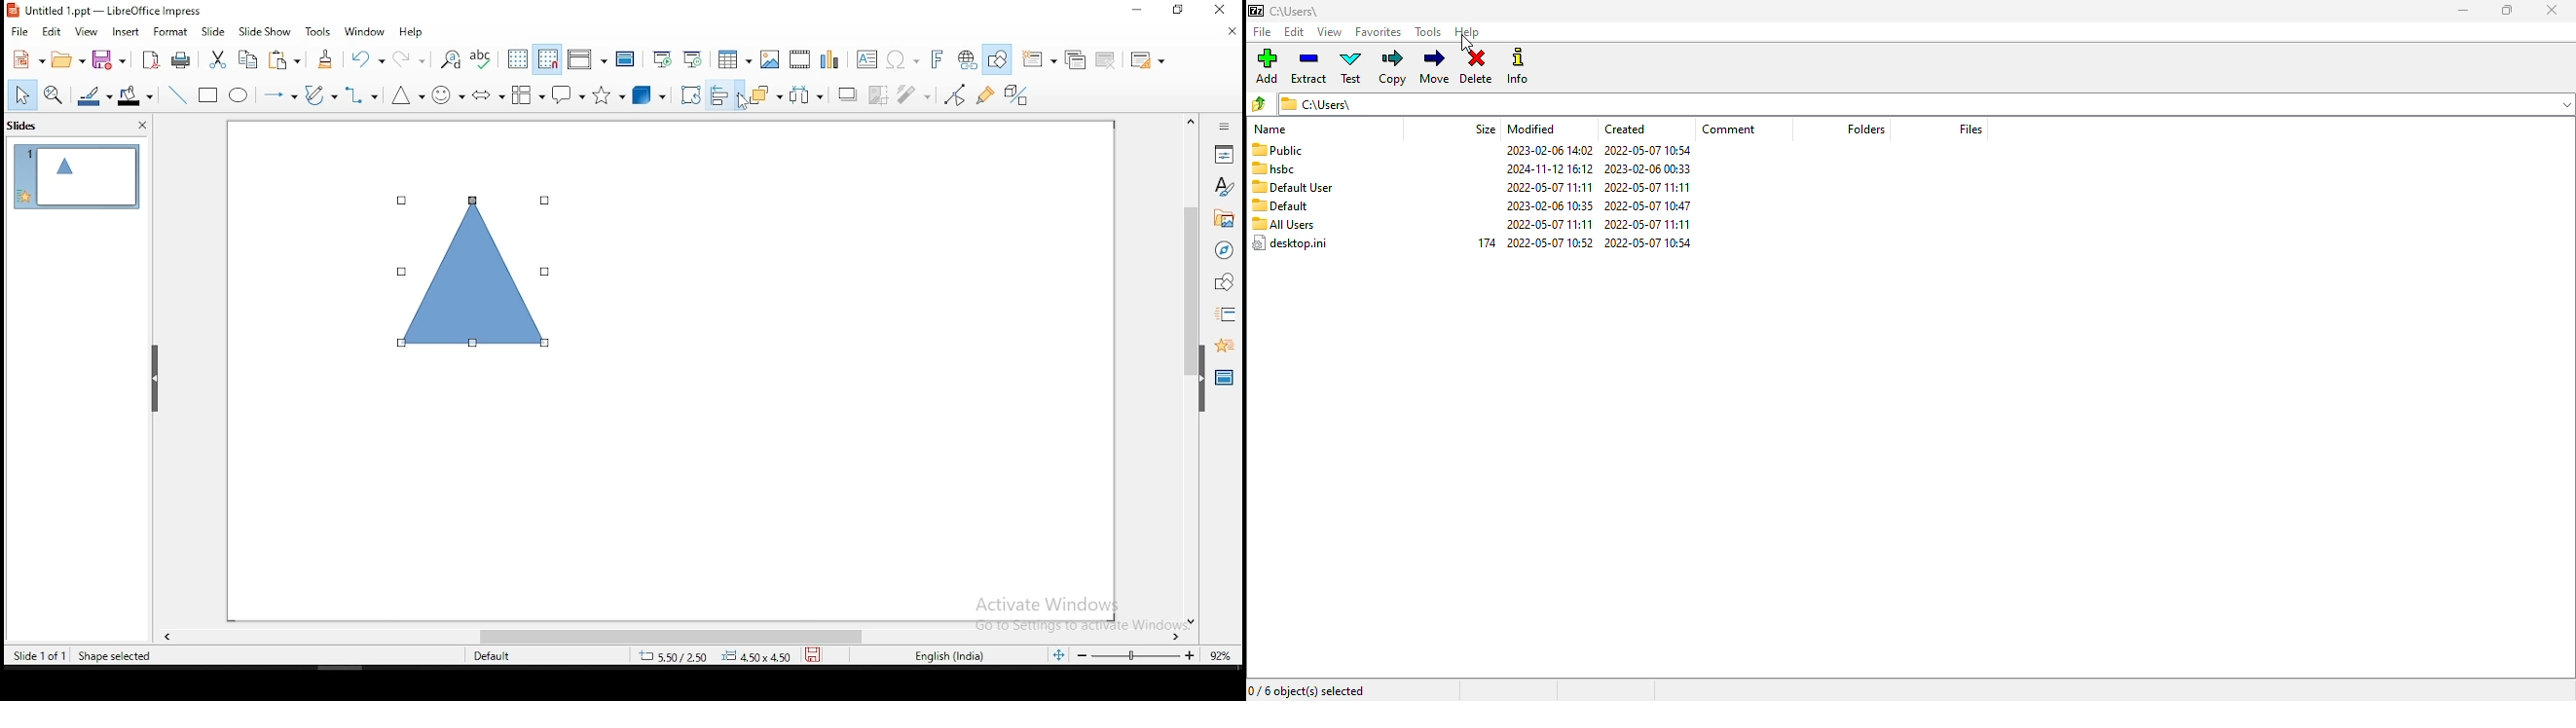 Image resolution: width=2576 pixels, height=728 pixels. I want to click on close document, so click(1233, 31).